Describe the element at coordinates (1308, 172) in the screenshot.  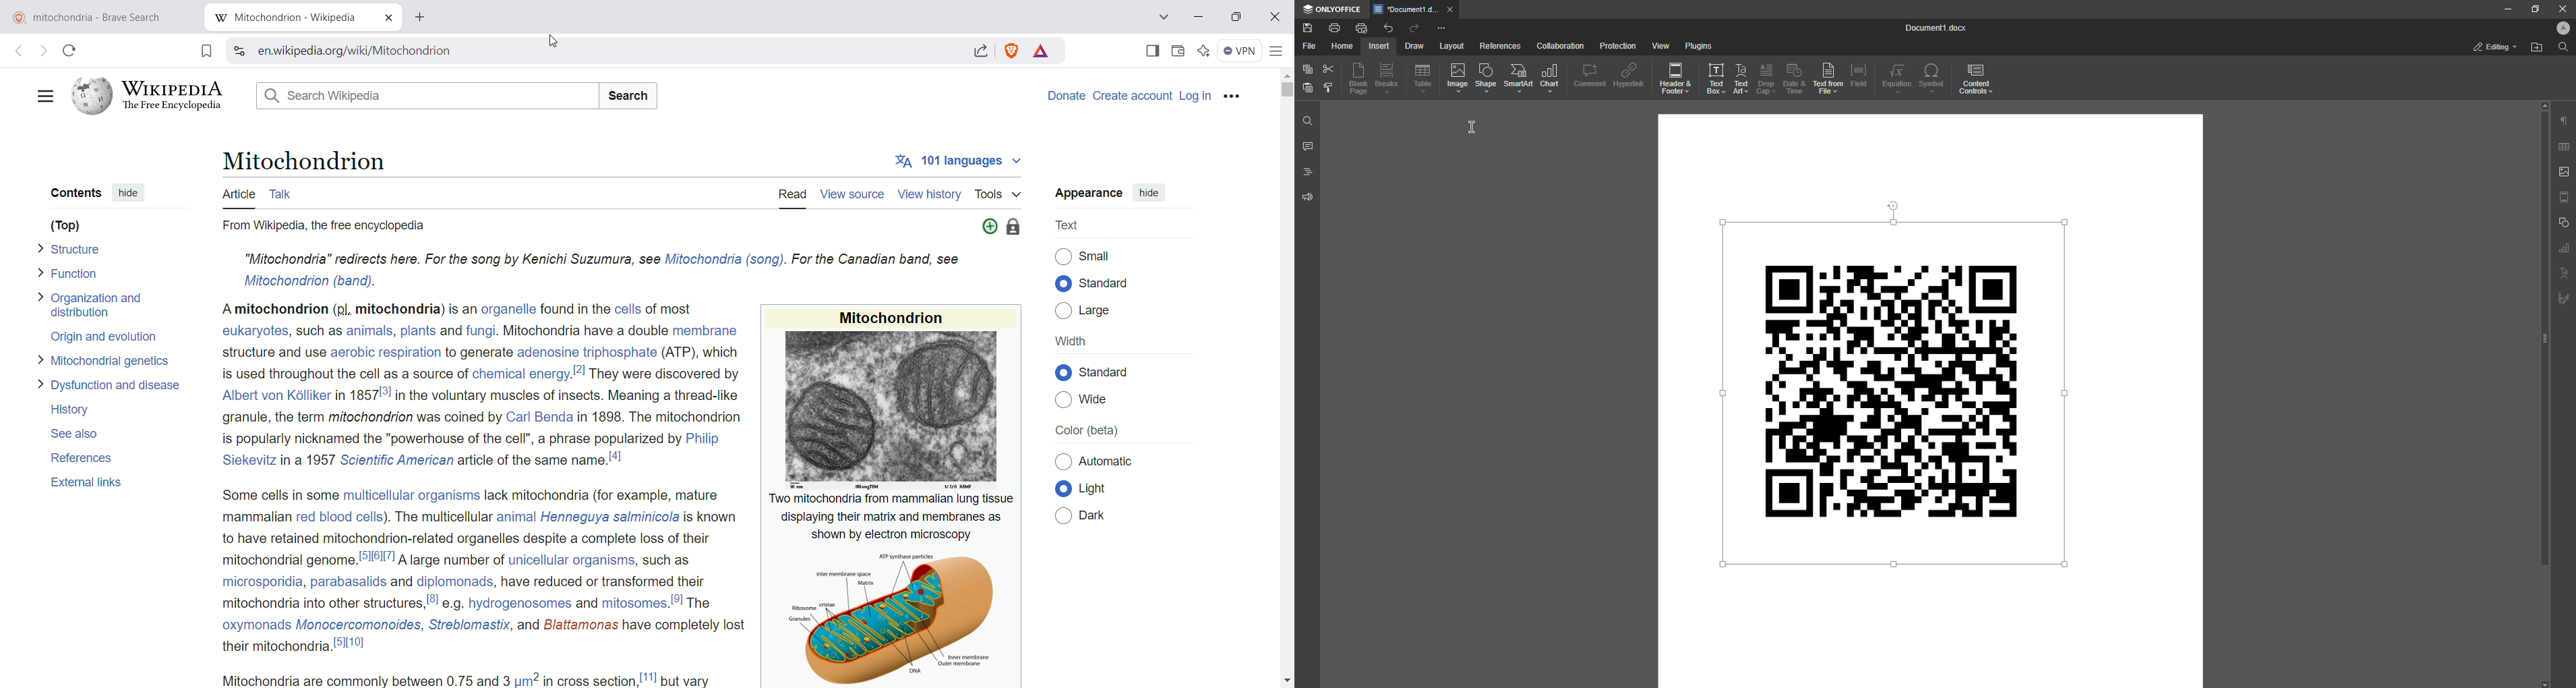
I see `Headings` at that location.